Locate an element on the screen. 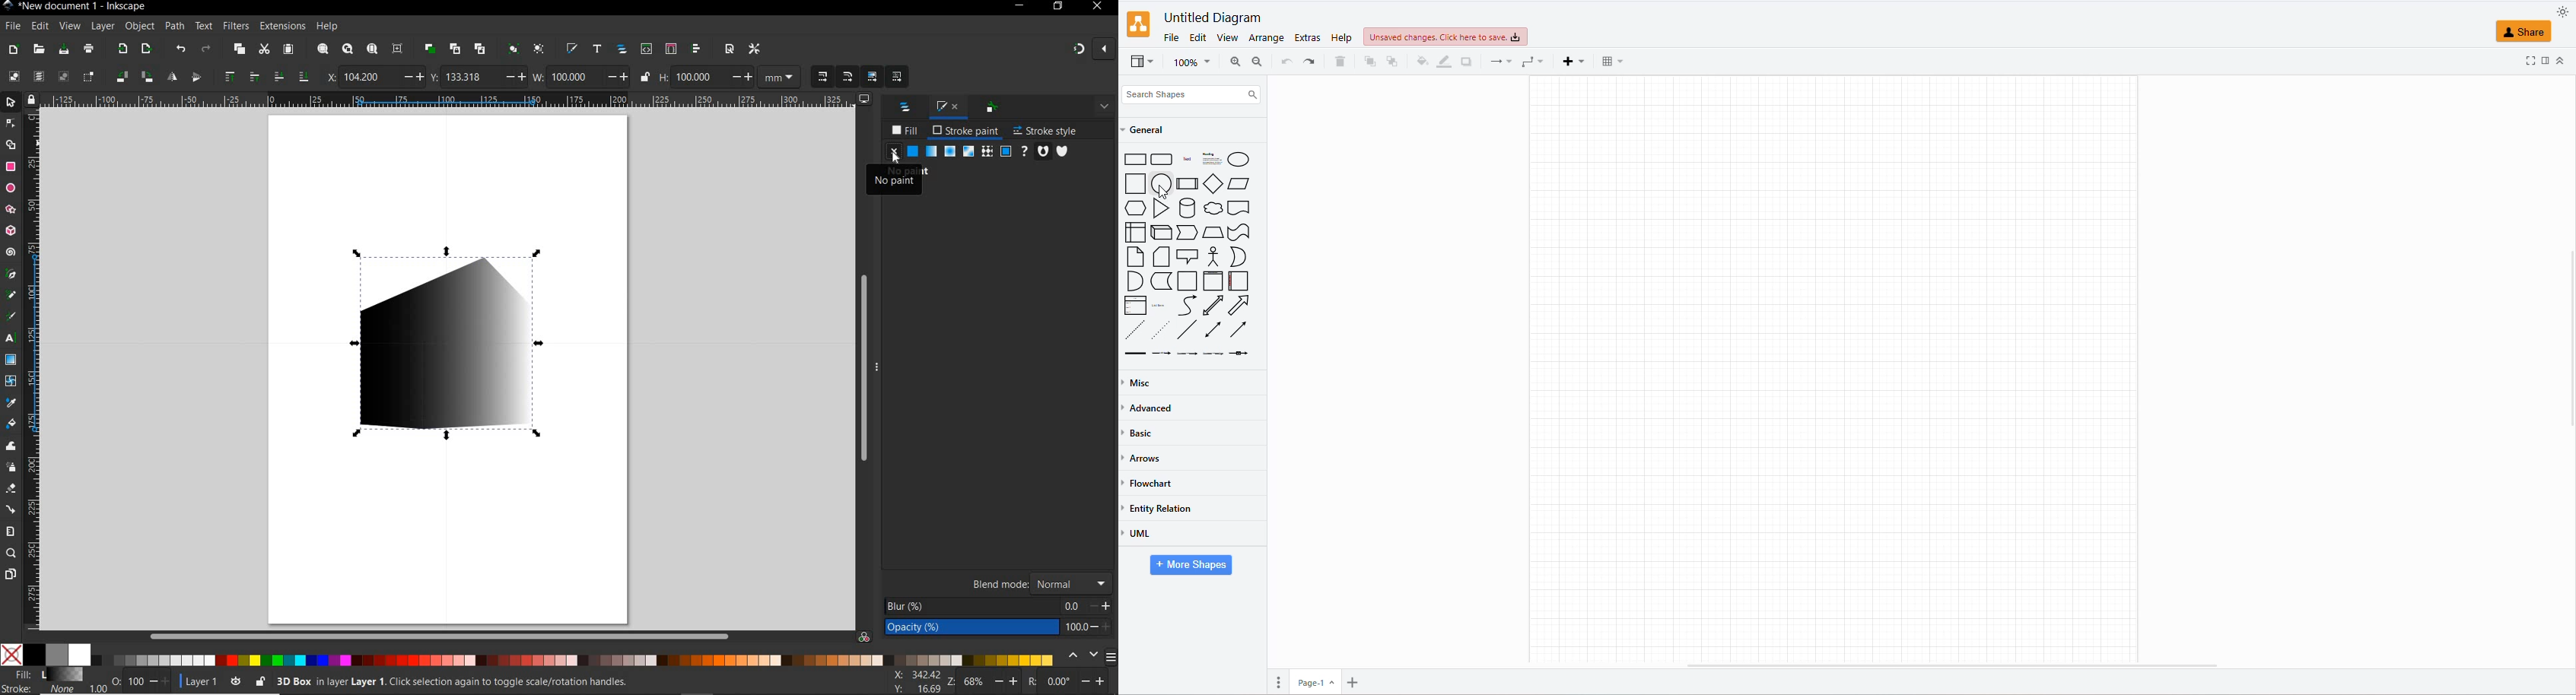  ZOOM IN is located at coordinates (1232, 62).